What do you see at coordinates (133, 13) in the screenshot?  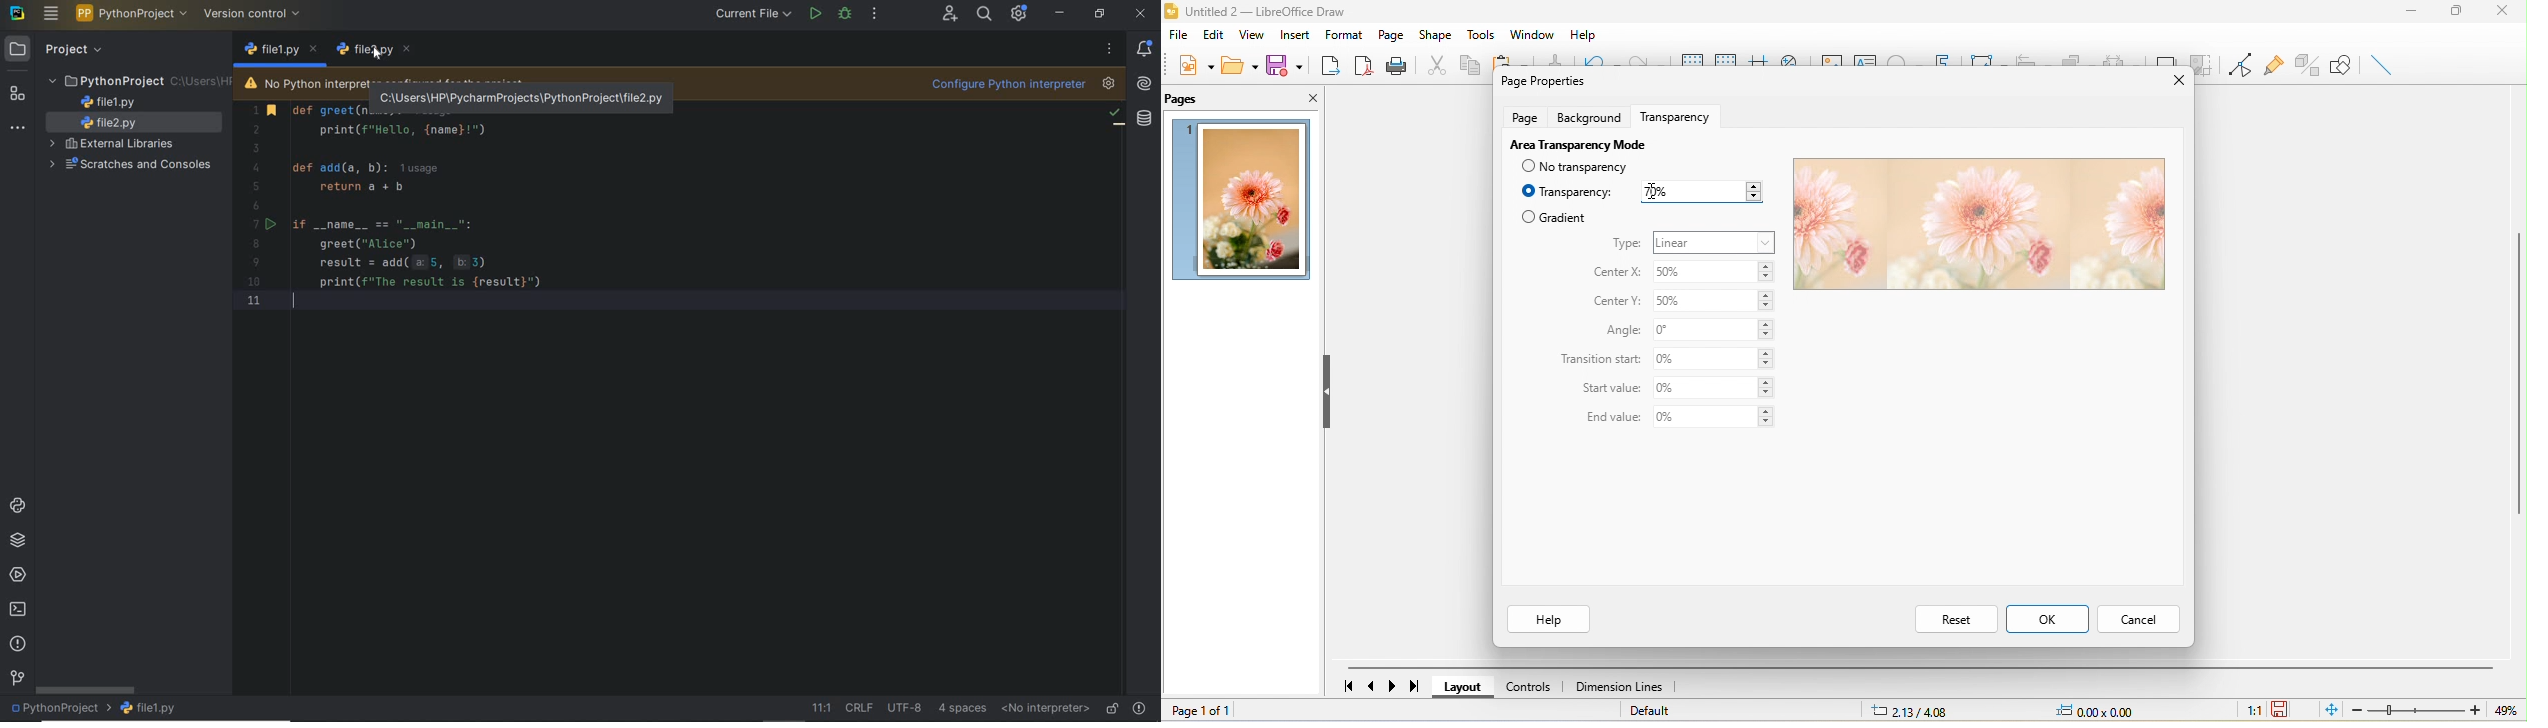 I see `project name` at bounding box center [133, 13].